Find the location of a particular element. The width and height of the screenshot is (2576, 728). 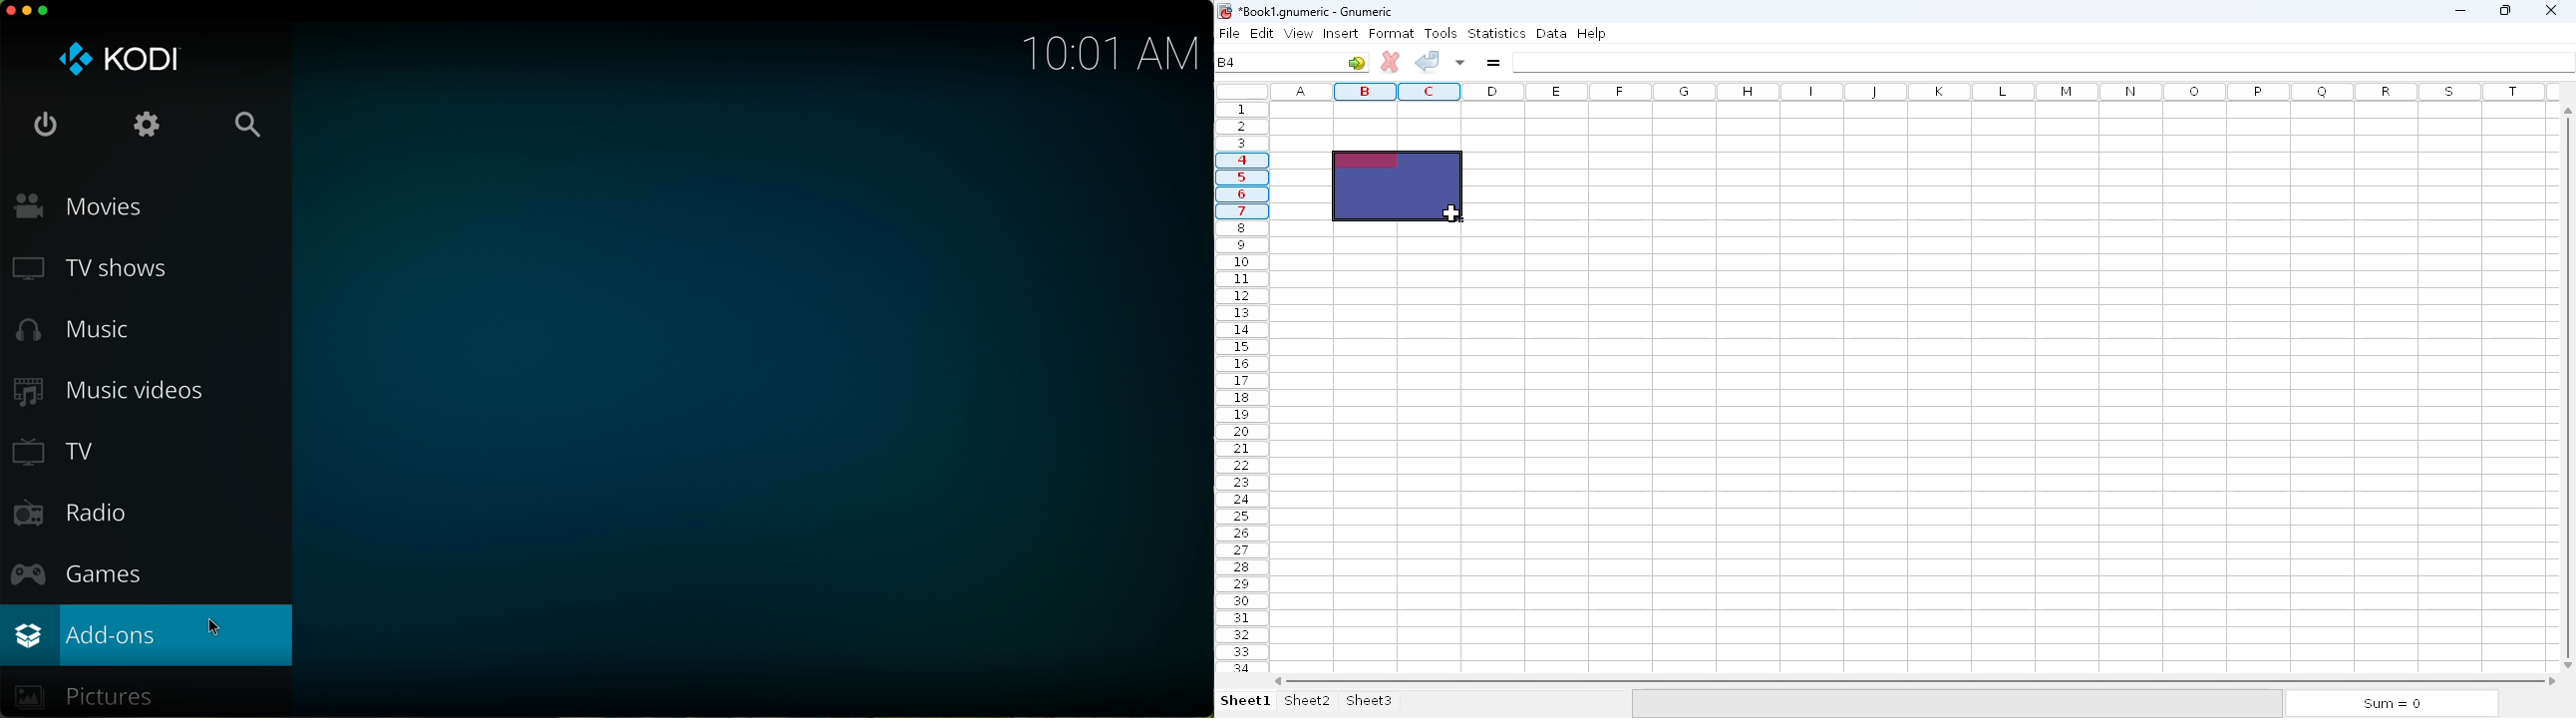

rows is located at coordinates (1240, 386).